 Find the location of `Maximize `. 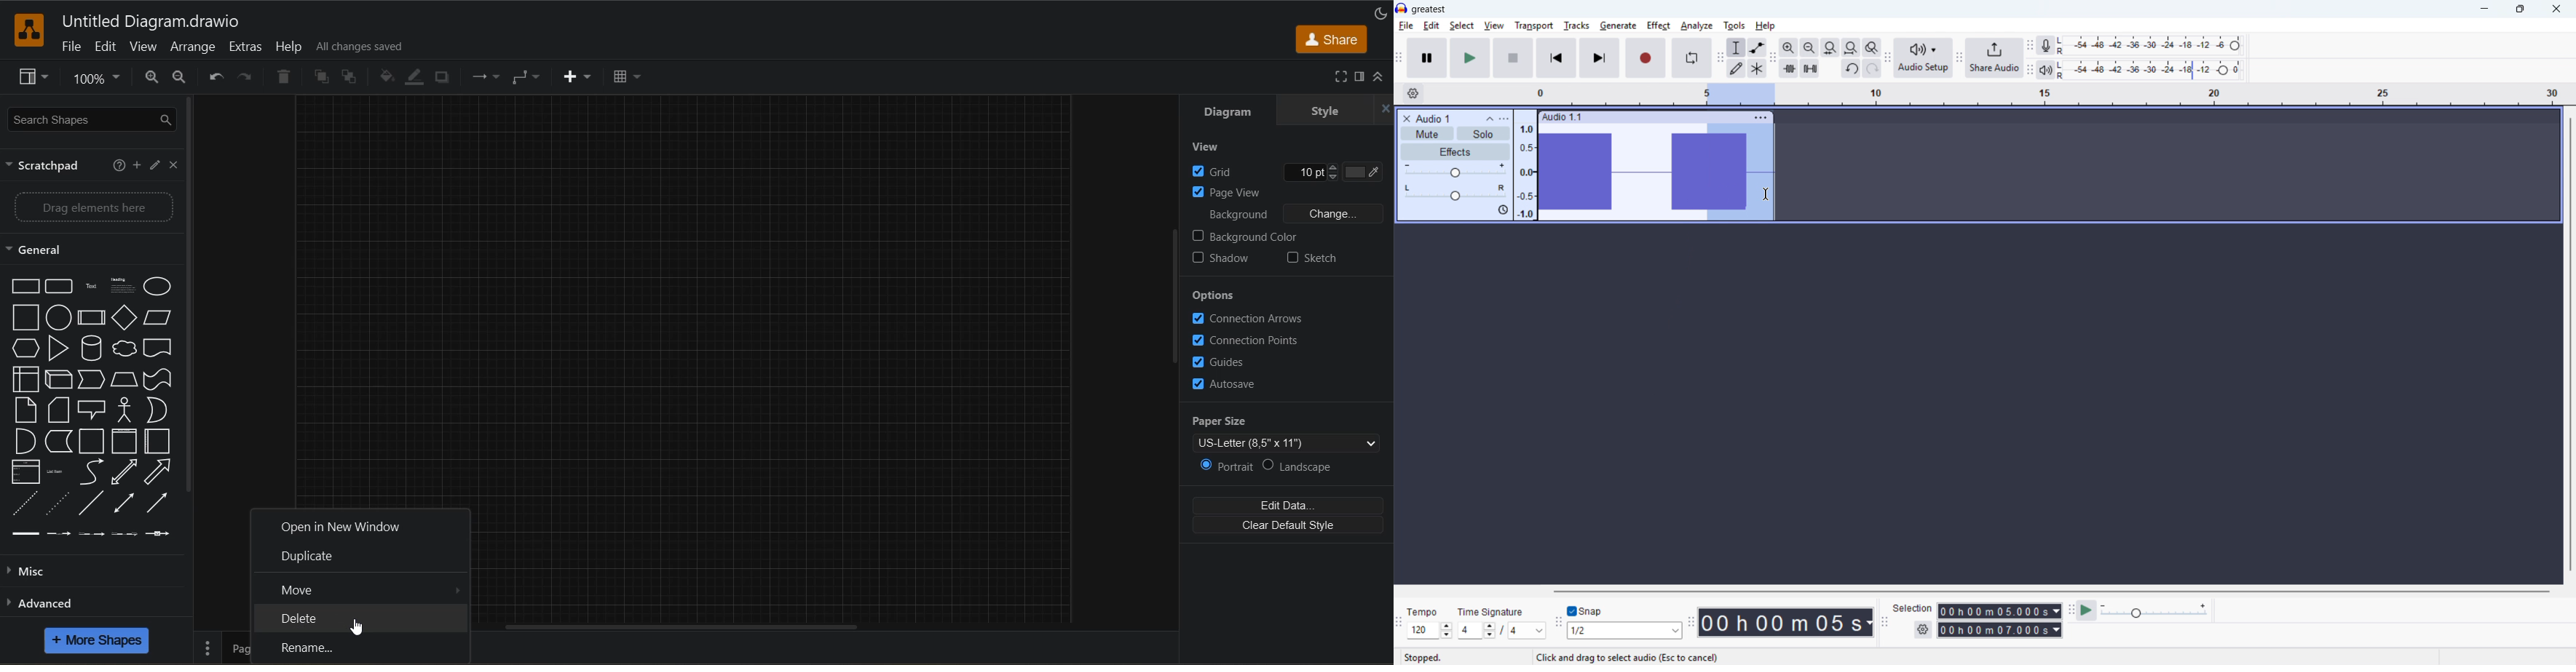

Maximize  is located at coordinates (2521, 9).